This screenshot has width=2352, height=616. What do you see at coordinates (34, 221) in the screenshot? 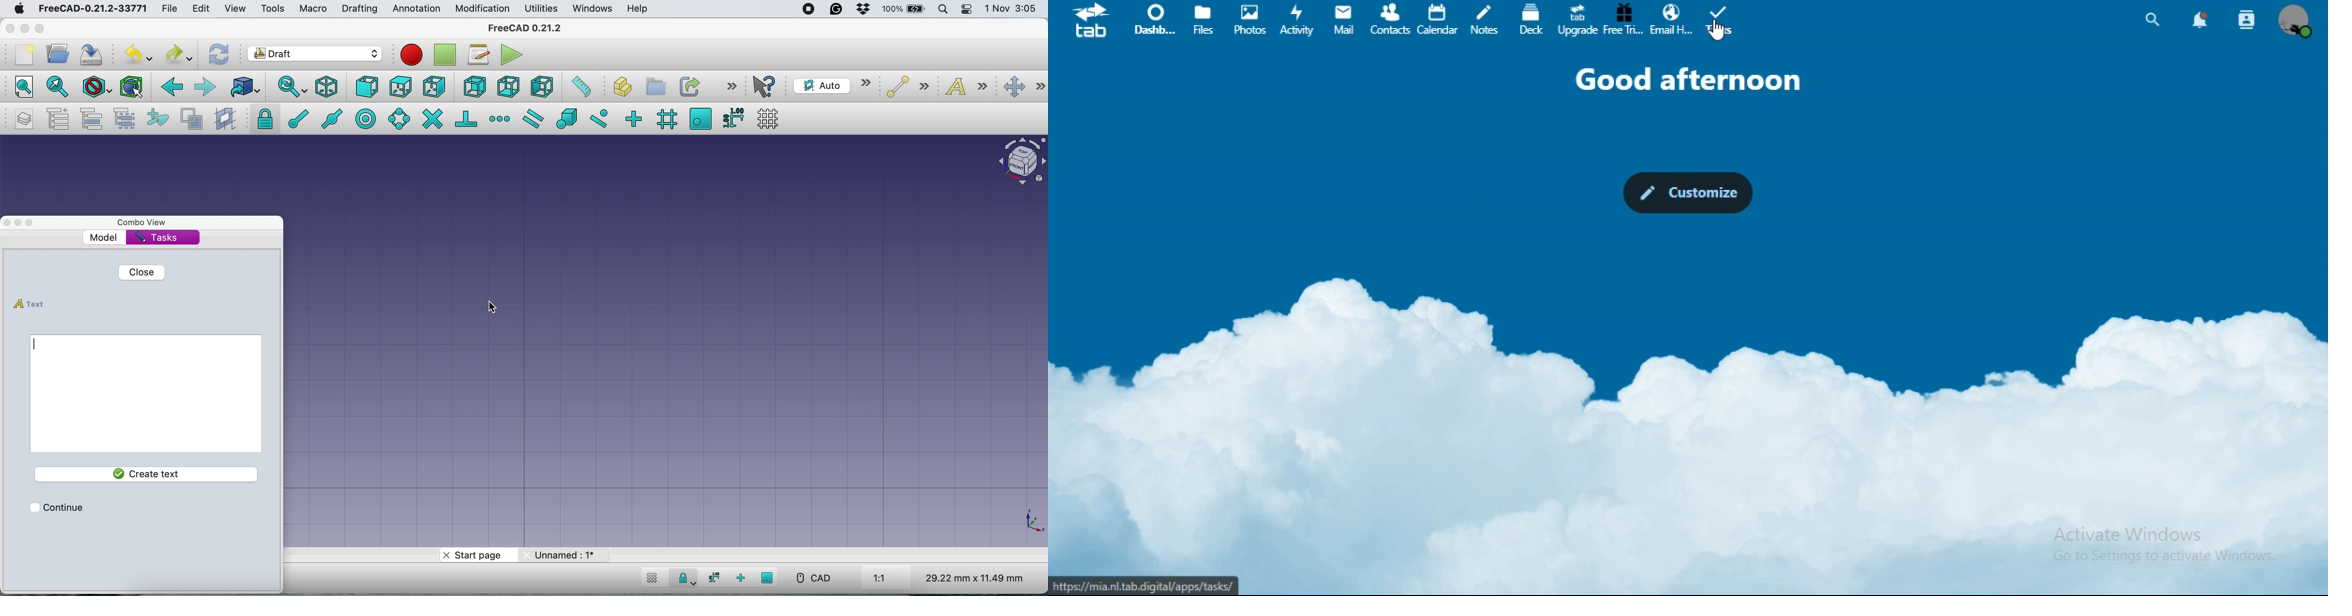
I see `maximise` at bounding box center [34, 221].